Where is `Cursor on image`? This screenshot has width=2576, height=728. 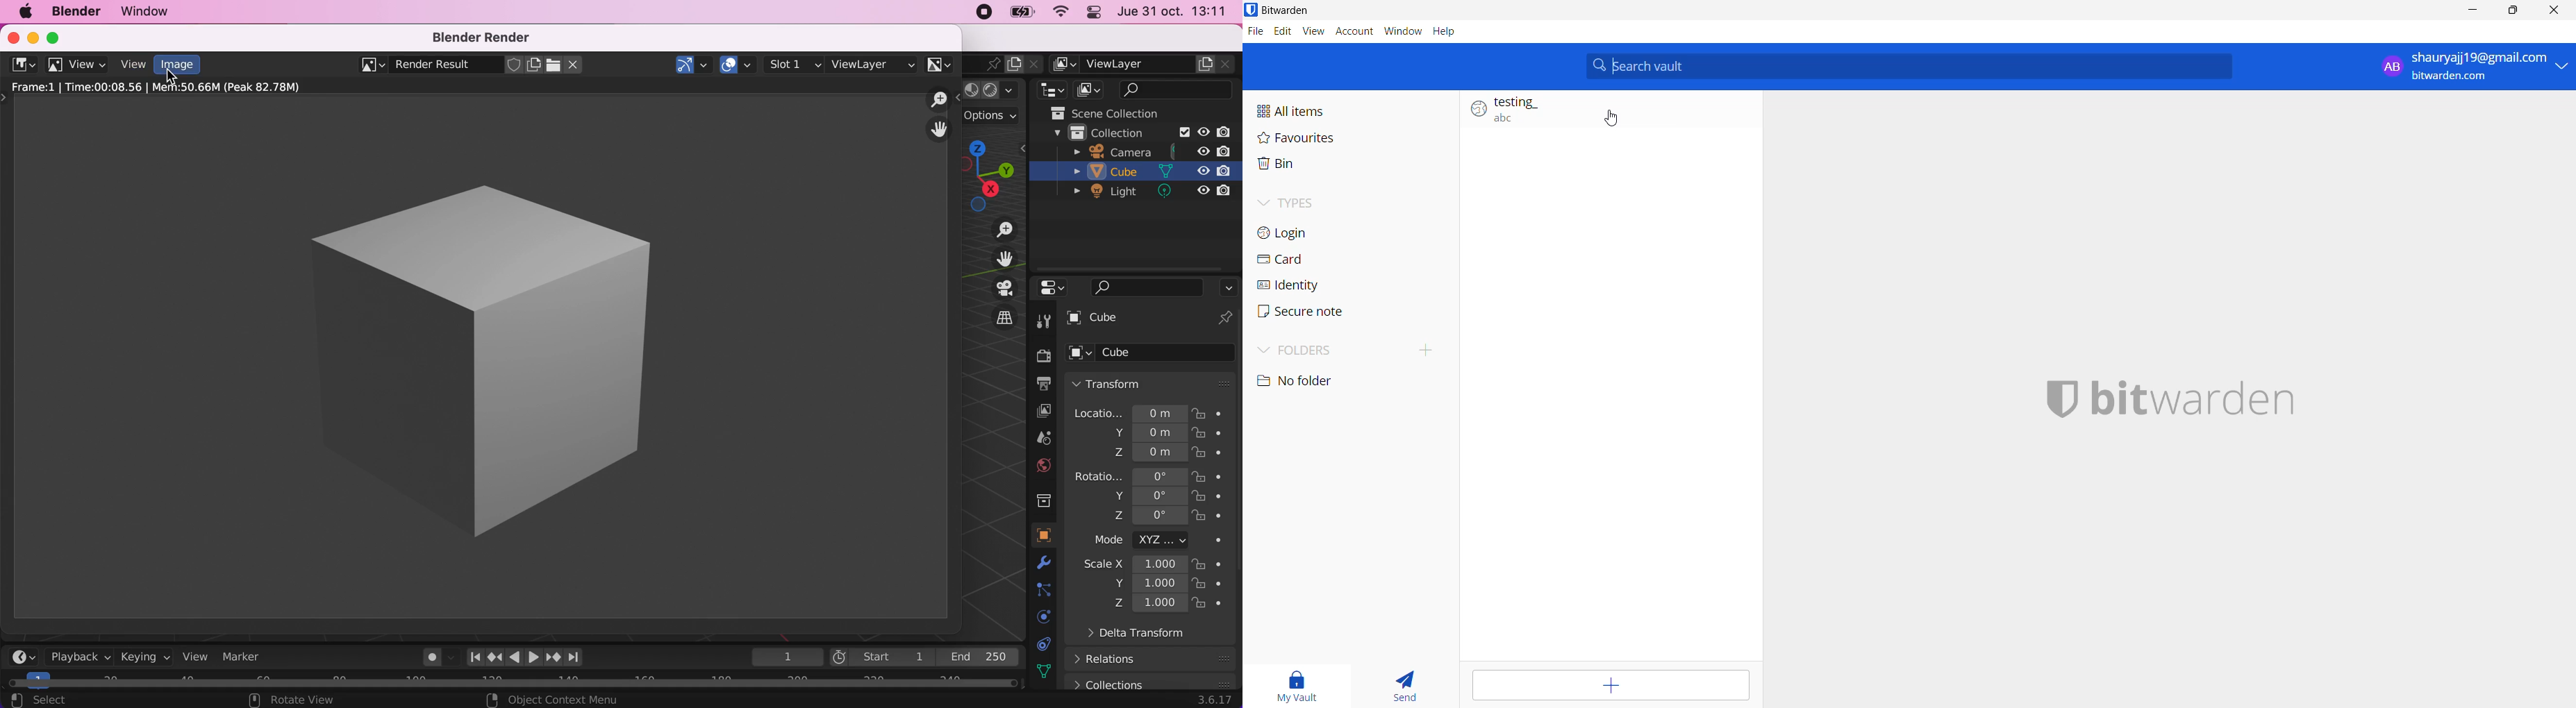
Cursor on image is located at coordinates (181, 67).